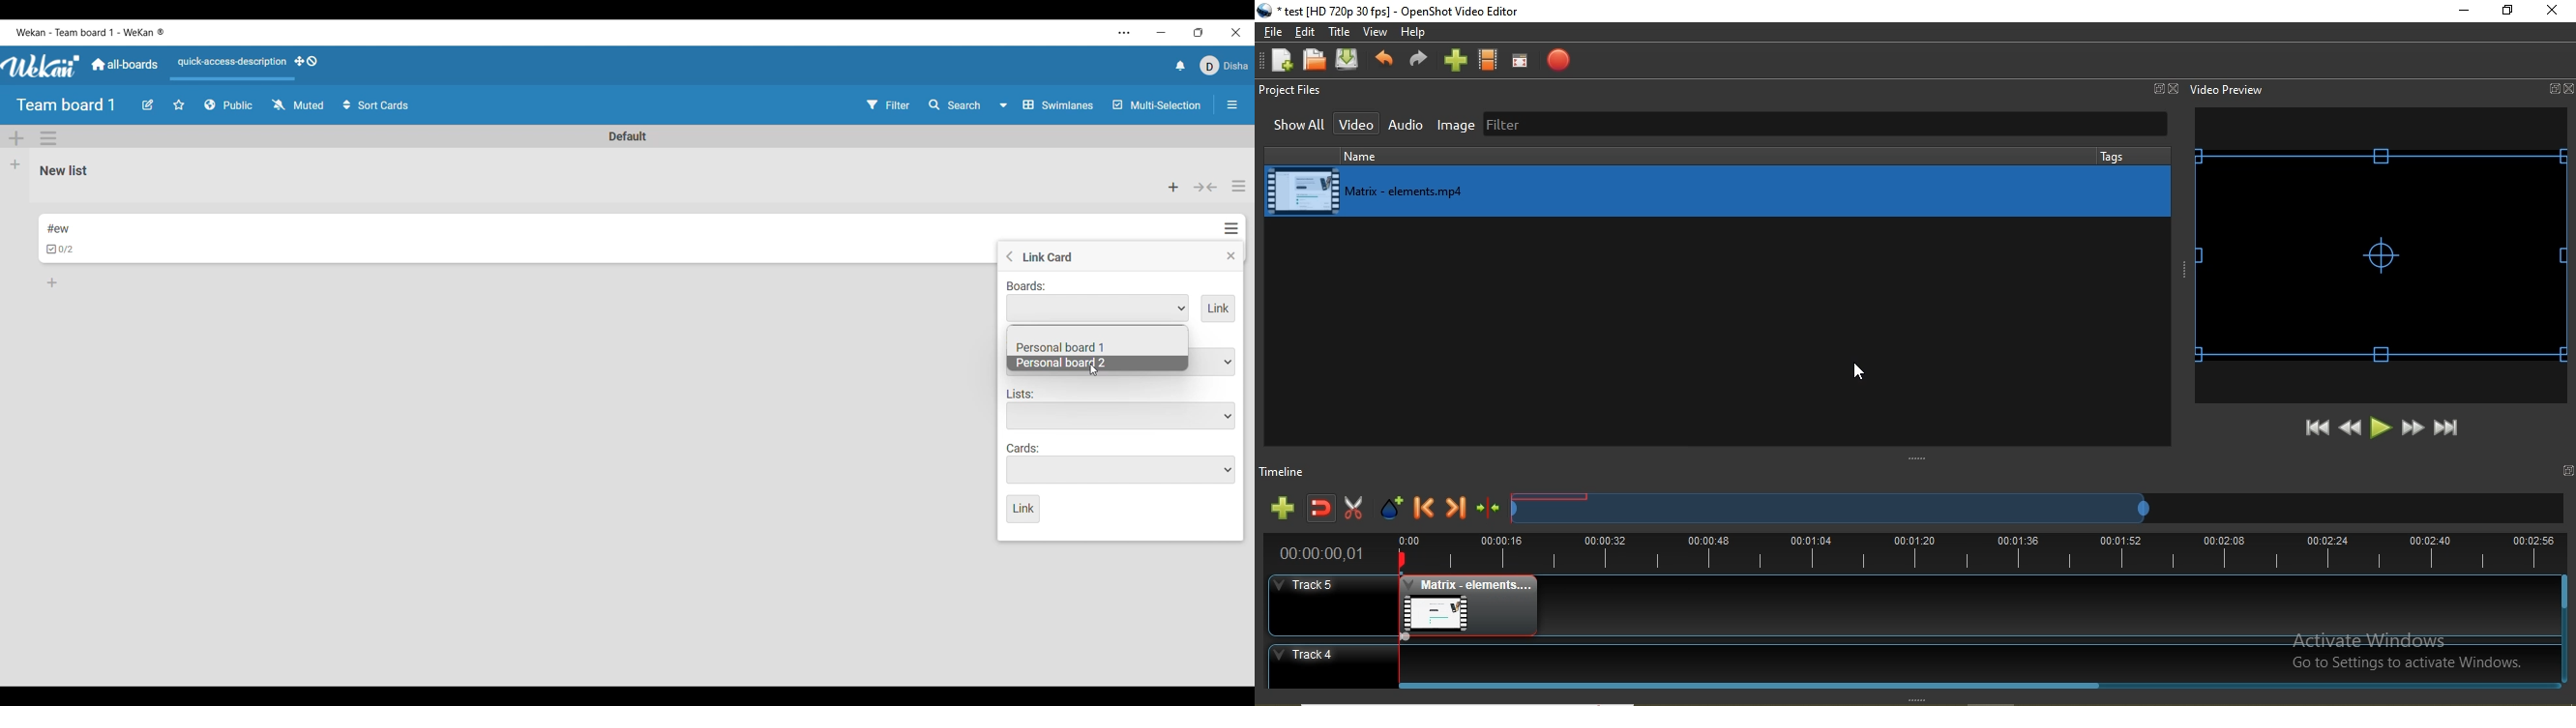 The height and width of the screenshot is (728, 2576). I want to click on Indicates card options, so click(1025, 448).